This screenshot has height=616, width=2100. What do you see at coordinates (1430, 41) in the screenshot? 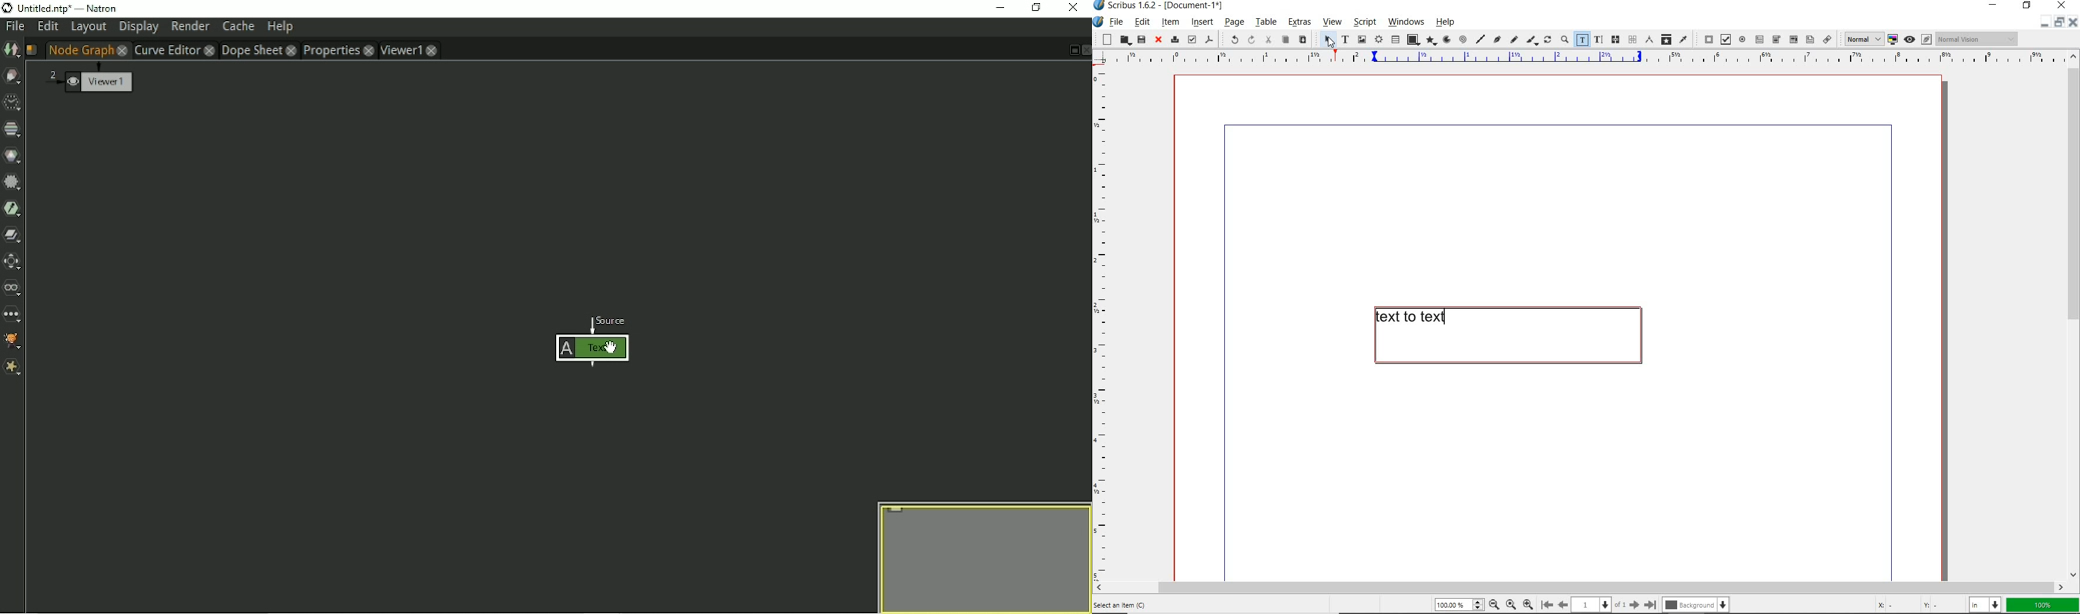
I see `polygon` at bounding box center [1430, 41].